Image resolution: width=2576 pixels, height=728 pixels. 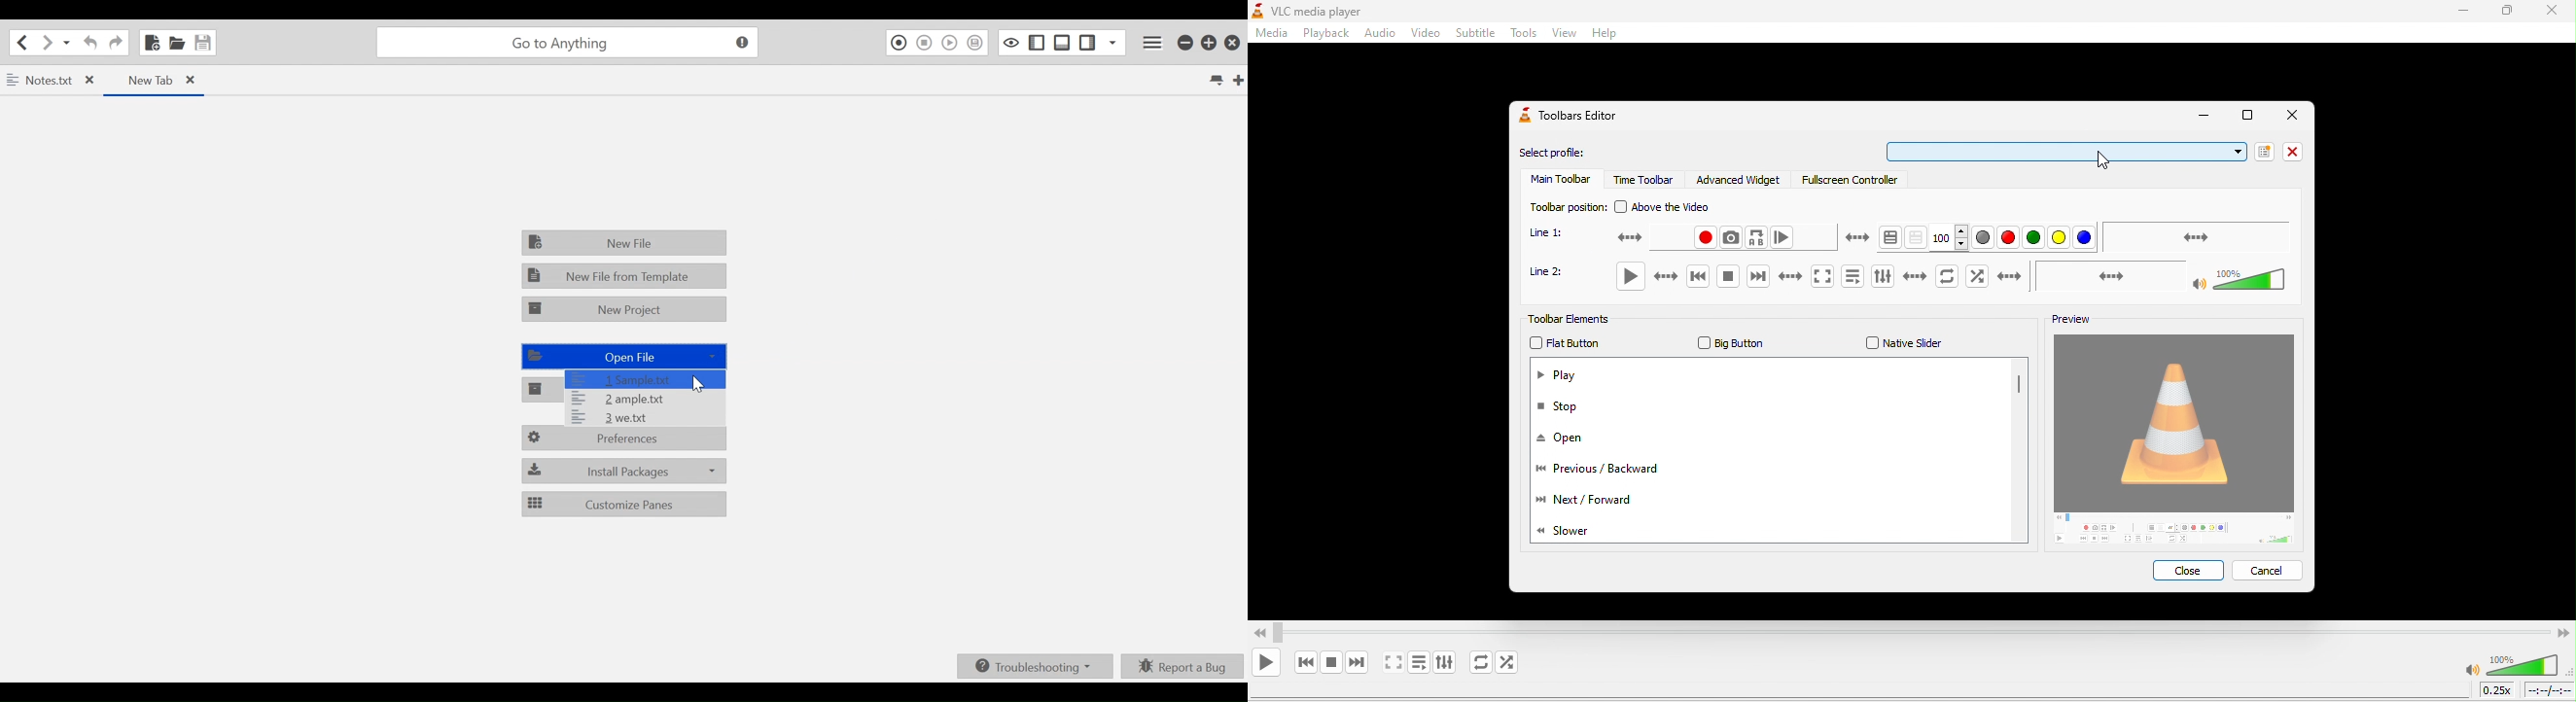 What do you see at coordinates (176, 42) in the screenshot?
I see `Open File` at bounding box center [176, 42].